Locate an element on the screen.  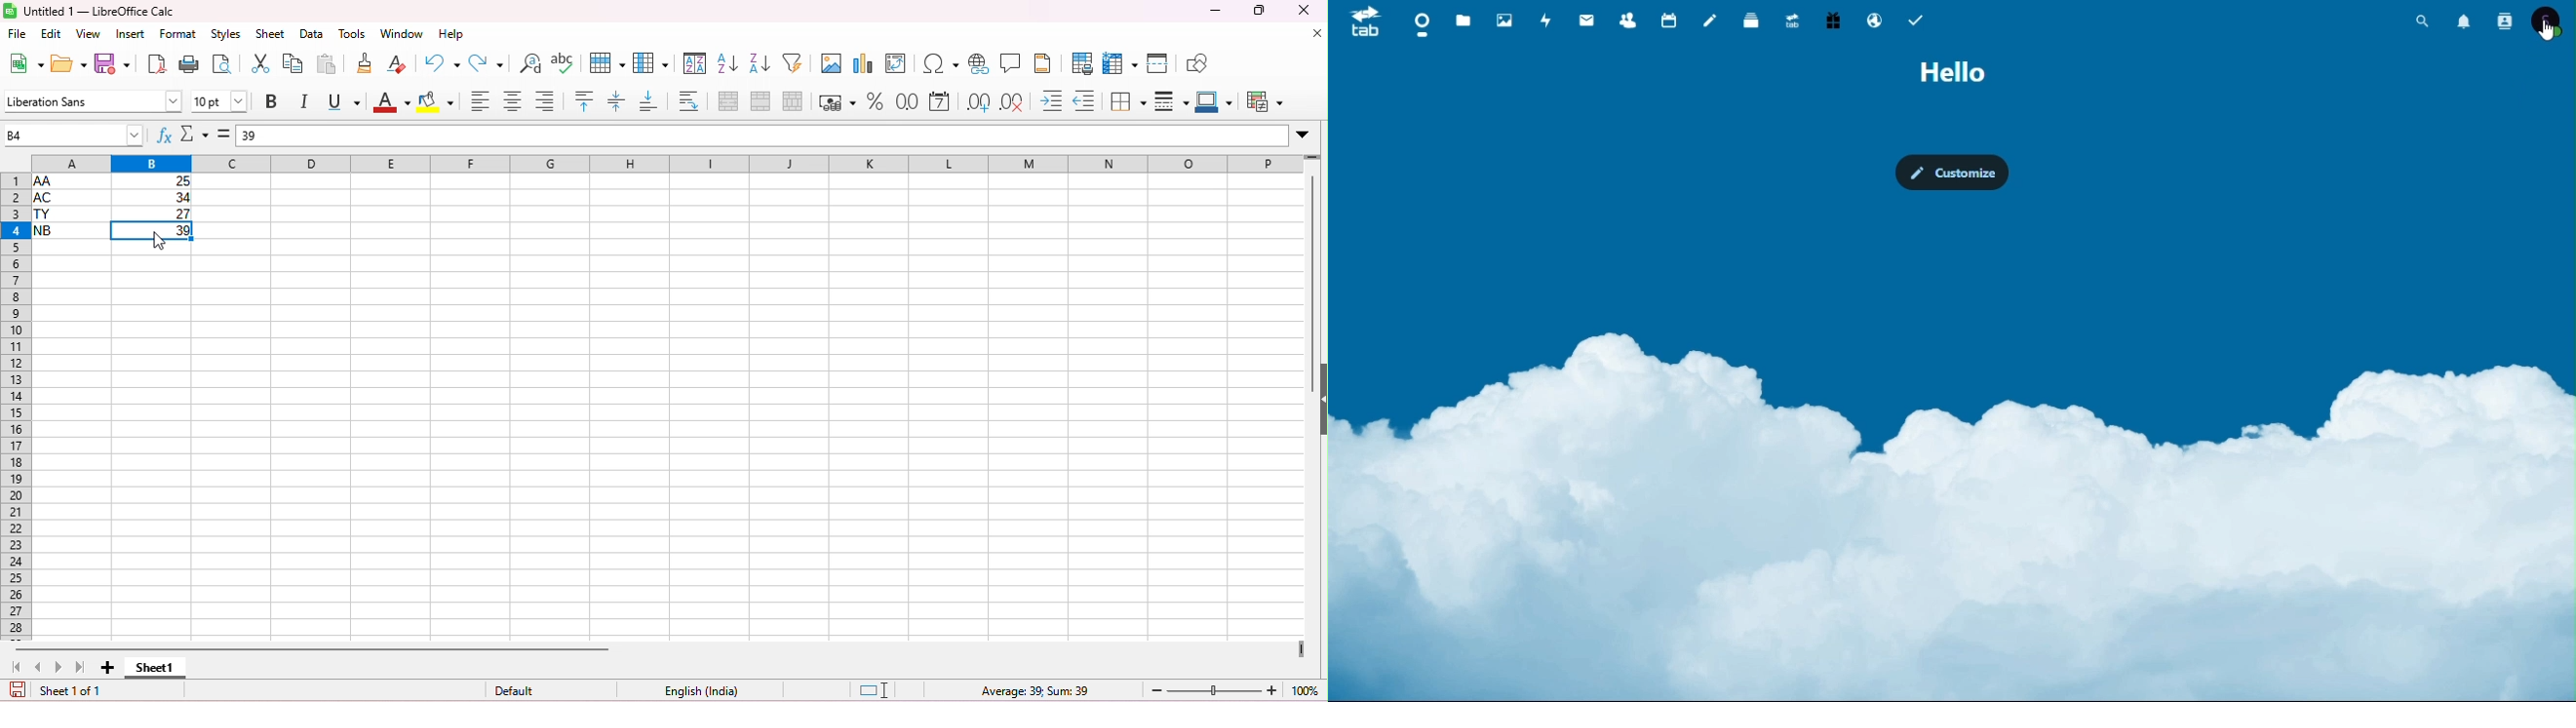
font color is located at coordinates (390, 103).